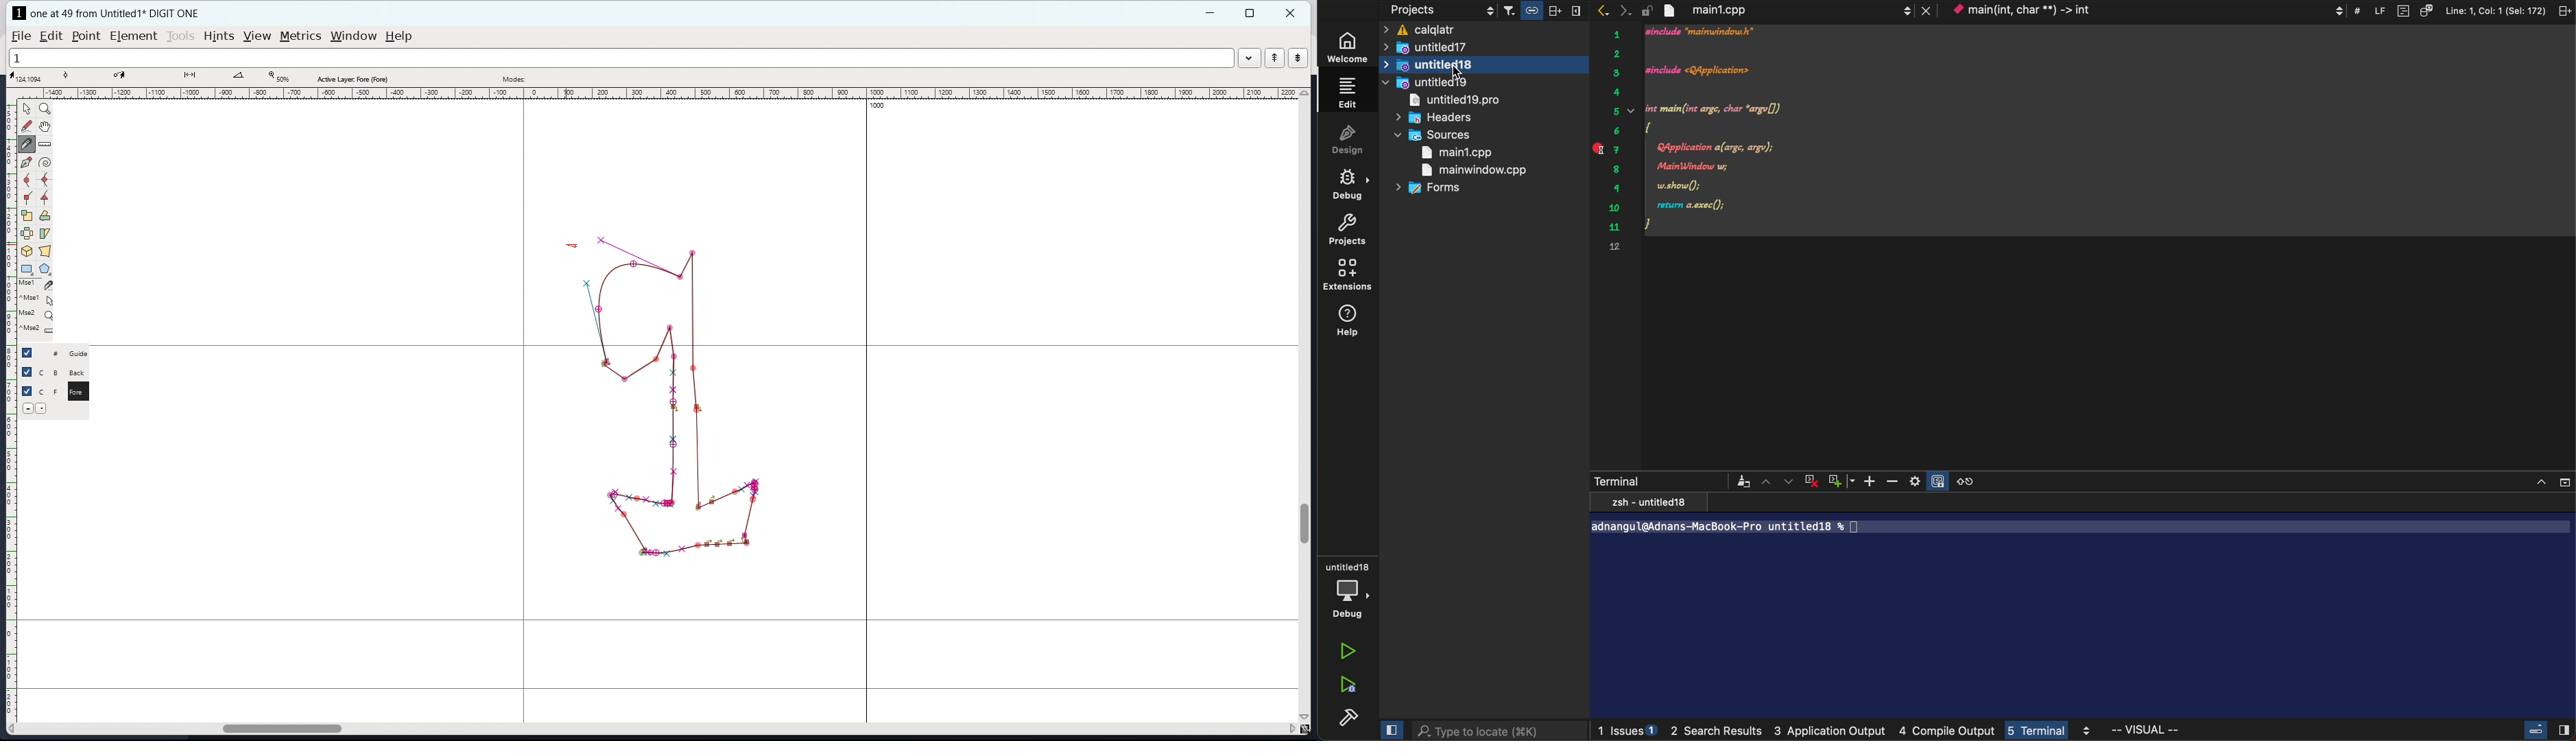  I want to click on debug, so click(1349, 585).